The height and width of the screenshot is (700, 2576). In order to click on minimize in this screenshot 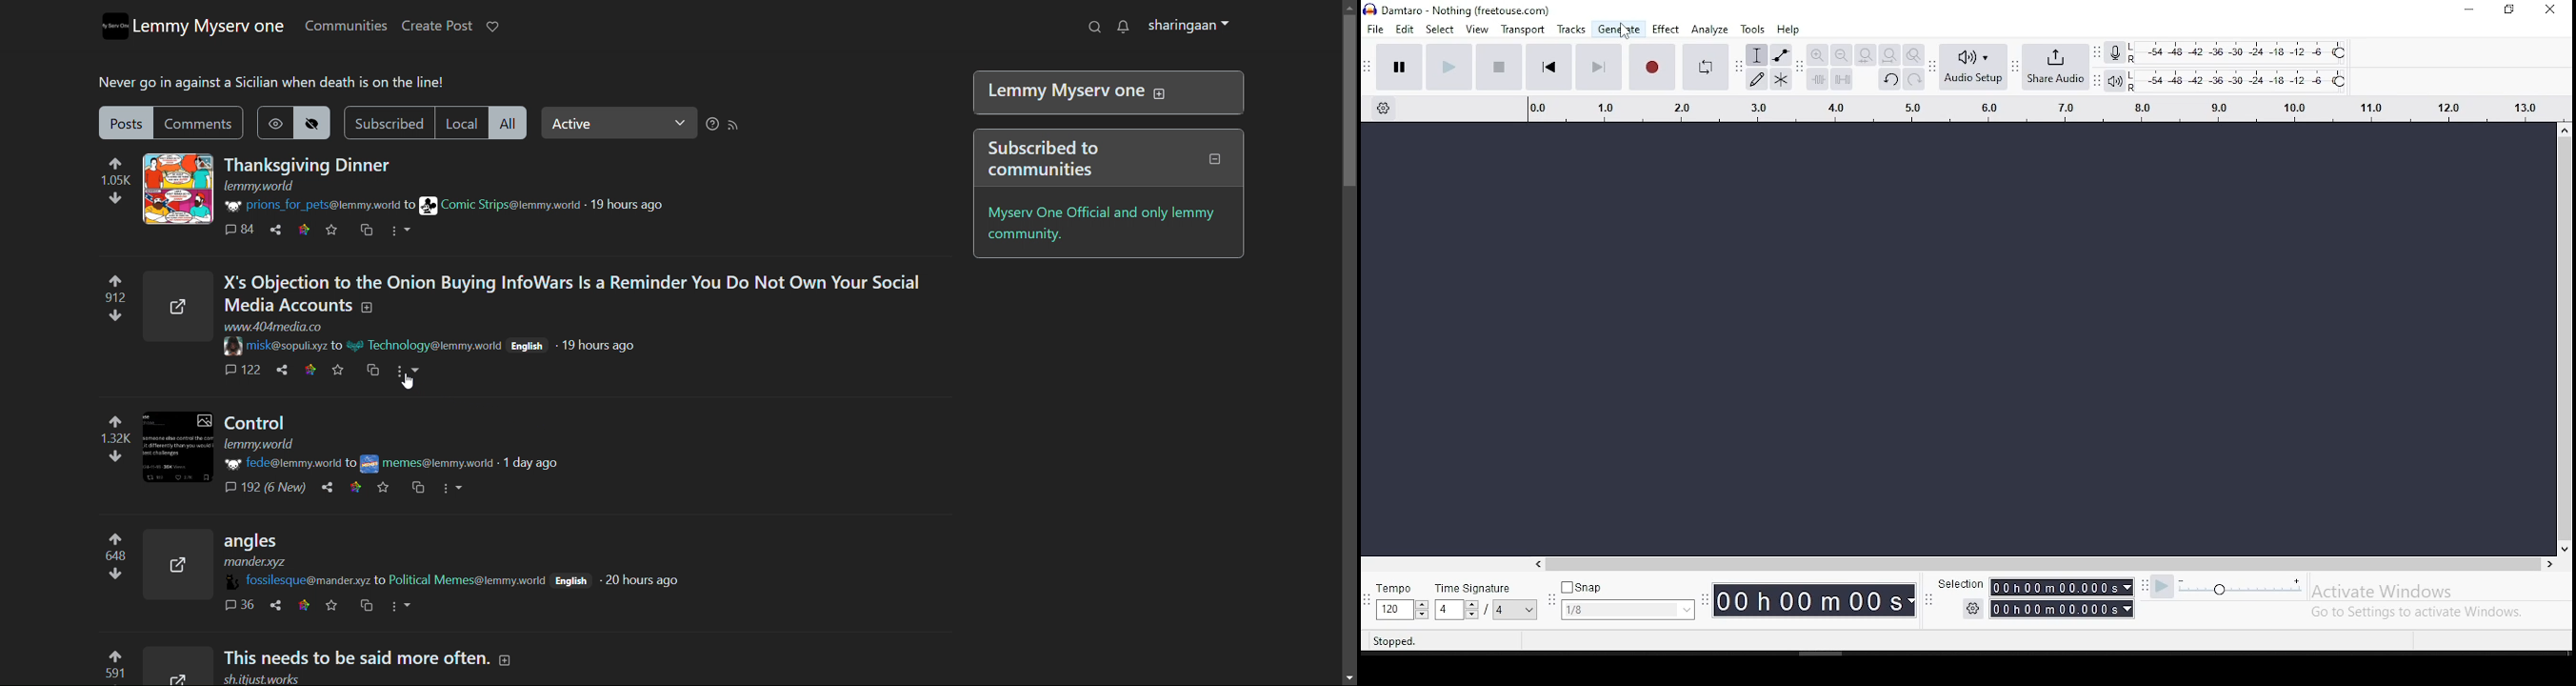, I will do `click(2468, 10)`.